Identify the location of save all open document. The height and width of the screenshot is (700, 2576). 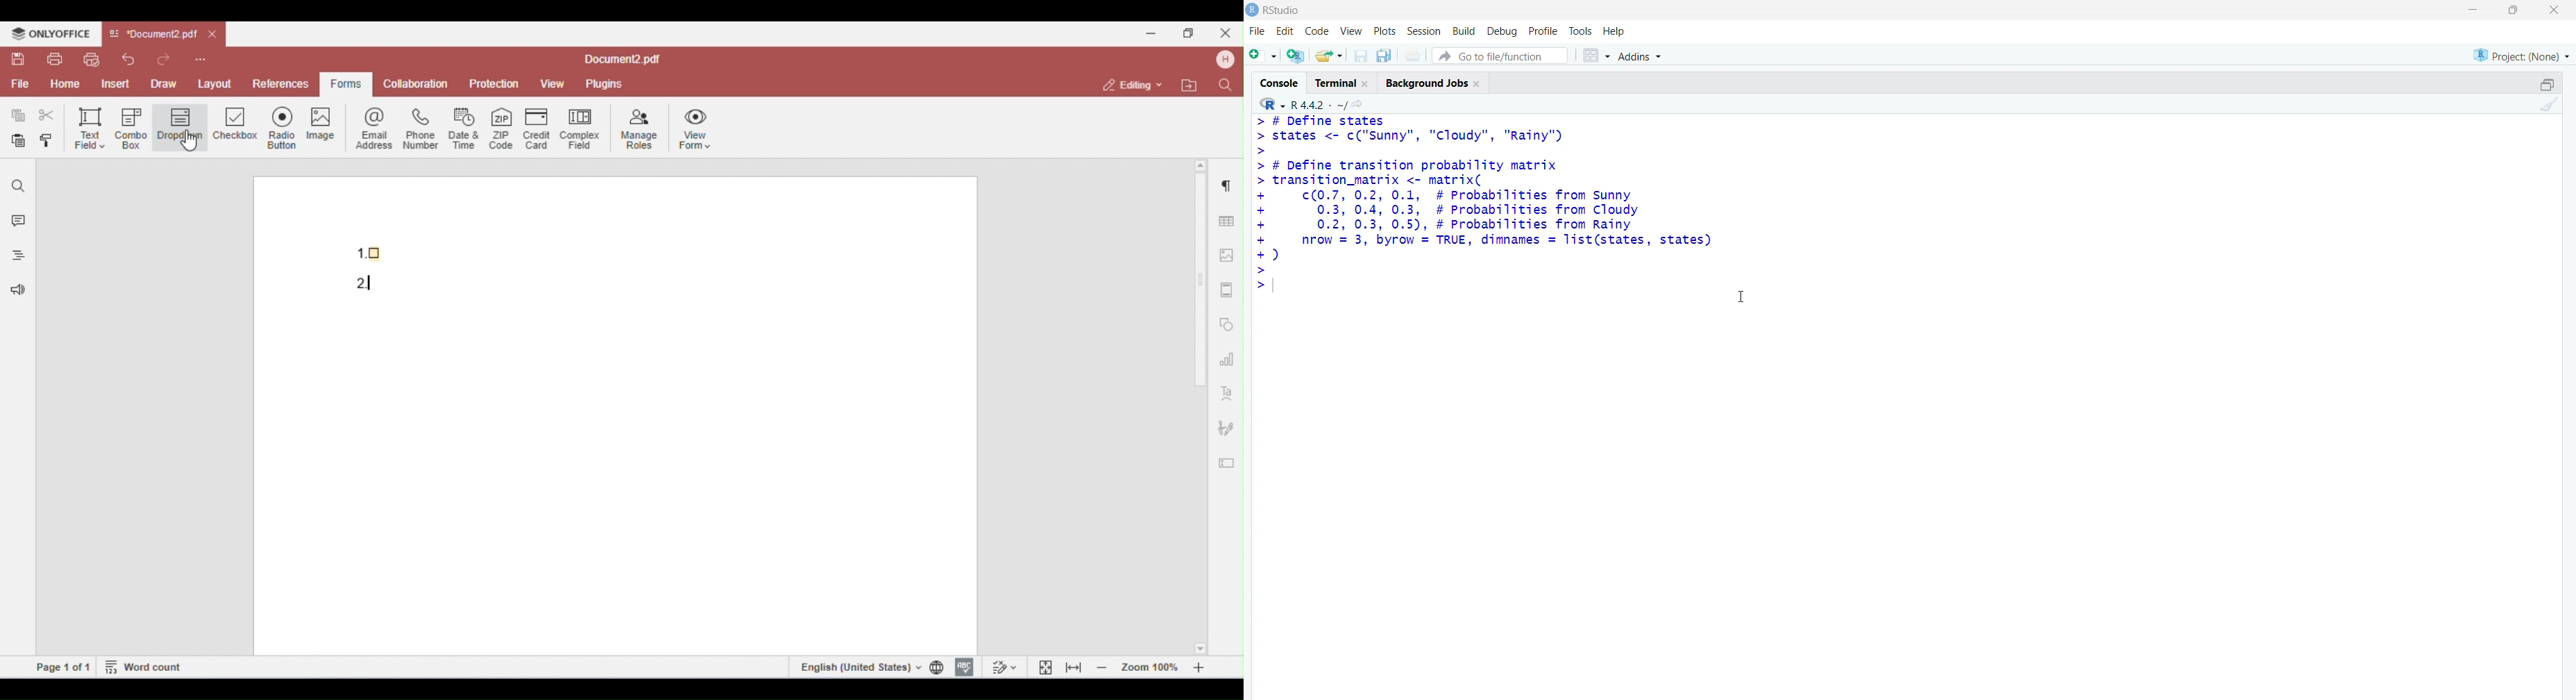
(1383, 56).